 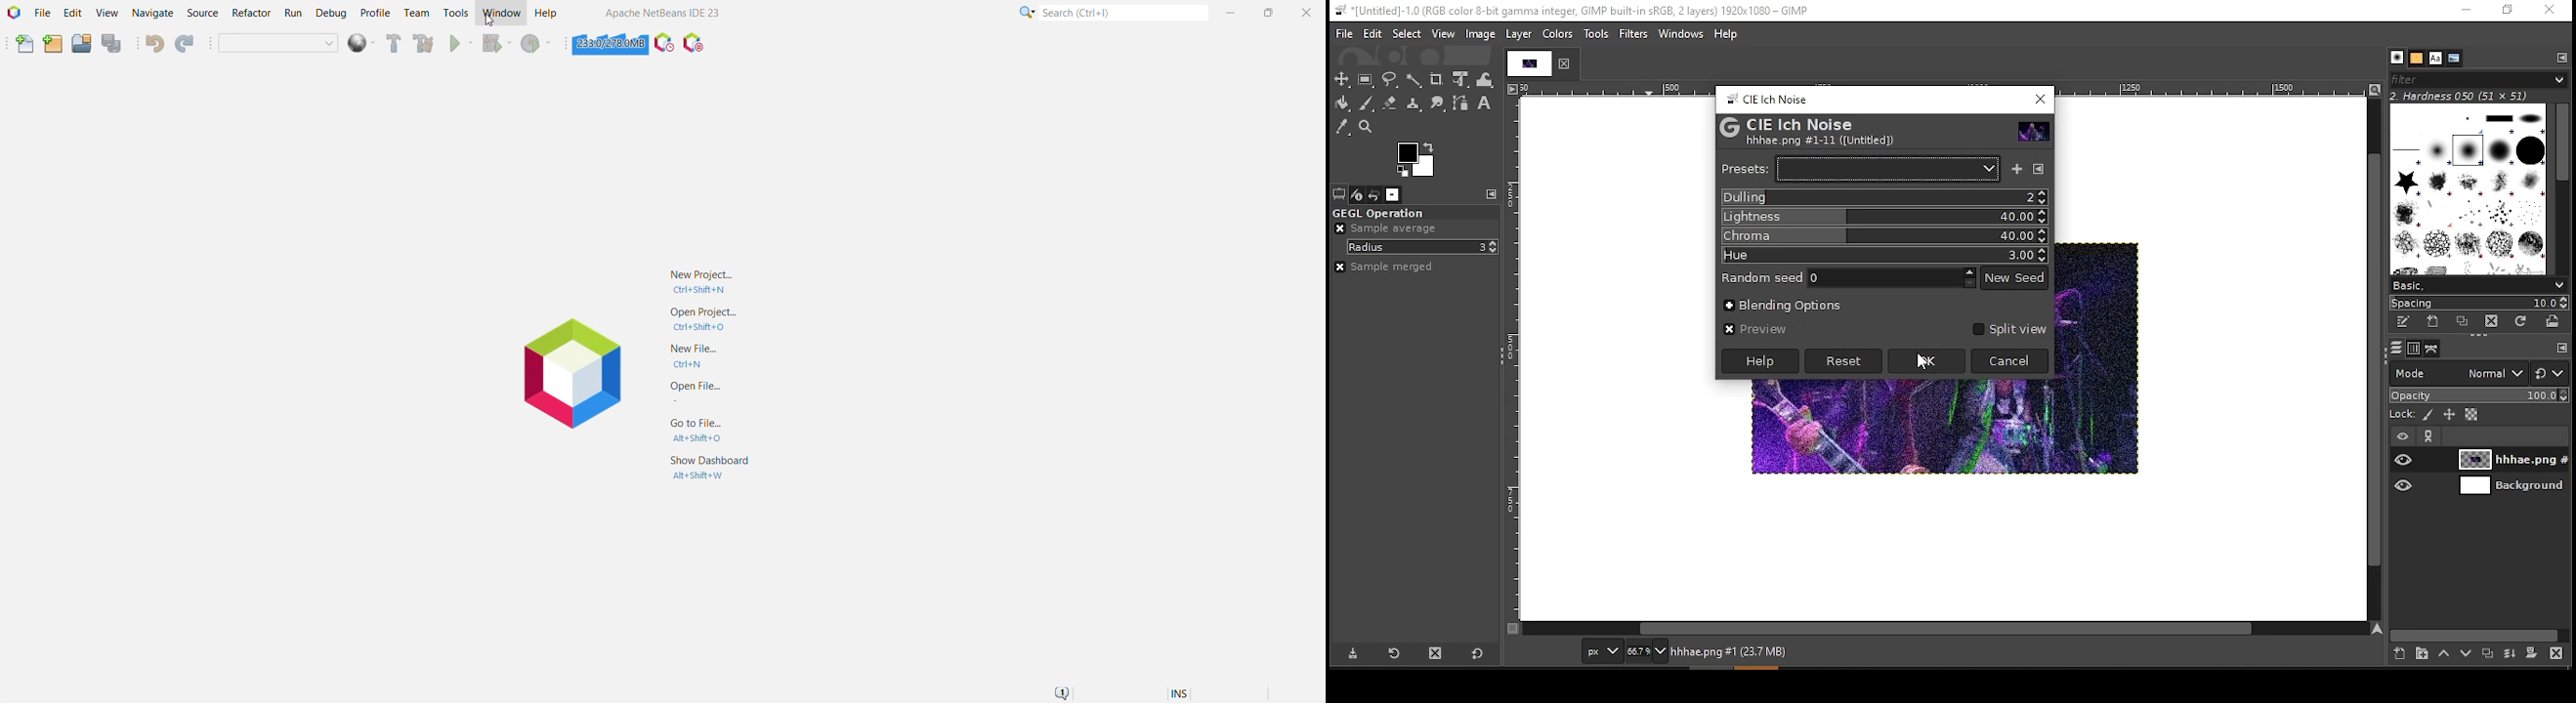 What do you see at coordinates (610, 44) in the screenshot?
I see `Click to force garbage collection` at bounding box center [610, 44].